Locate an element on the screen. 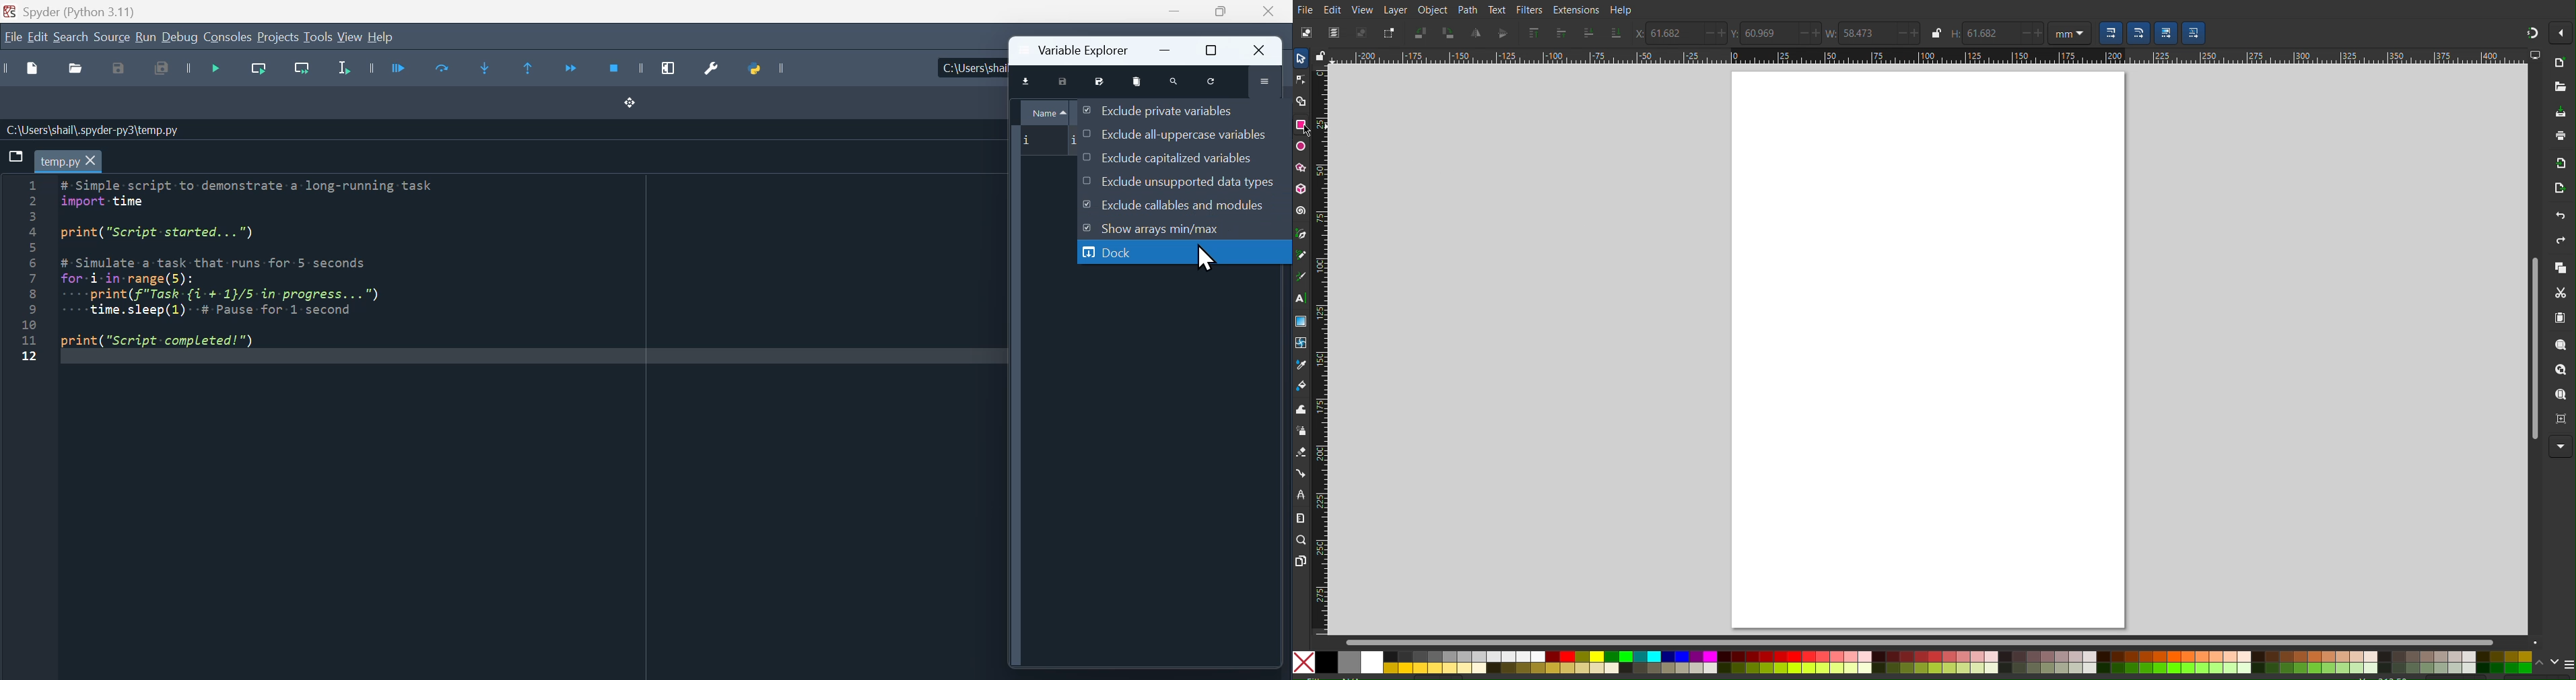 The height and width of the screenshot is (700, 2576). Vertical Ruler is located at coordinates (1319, 350).